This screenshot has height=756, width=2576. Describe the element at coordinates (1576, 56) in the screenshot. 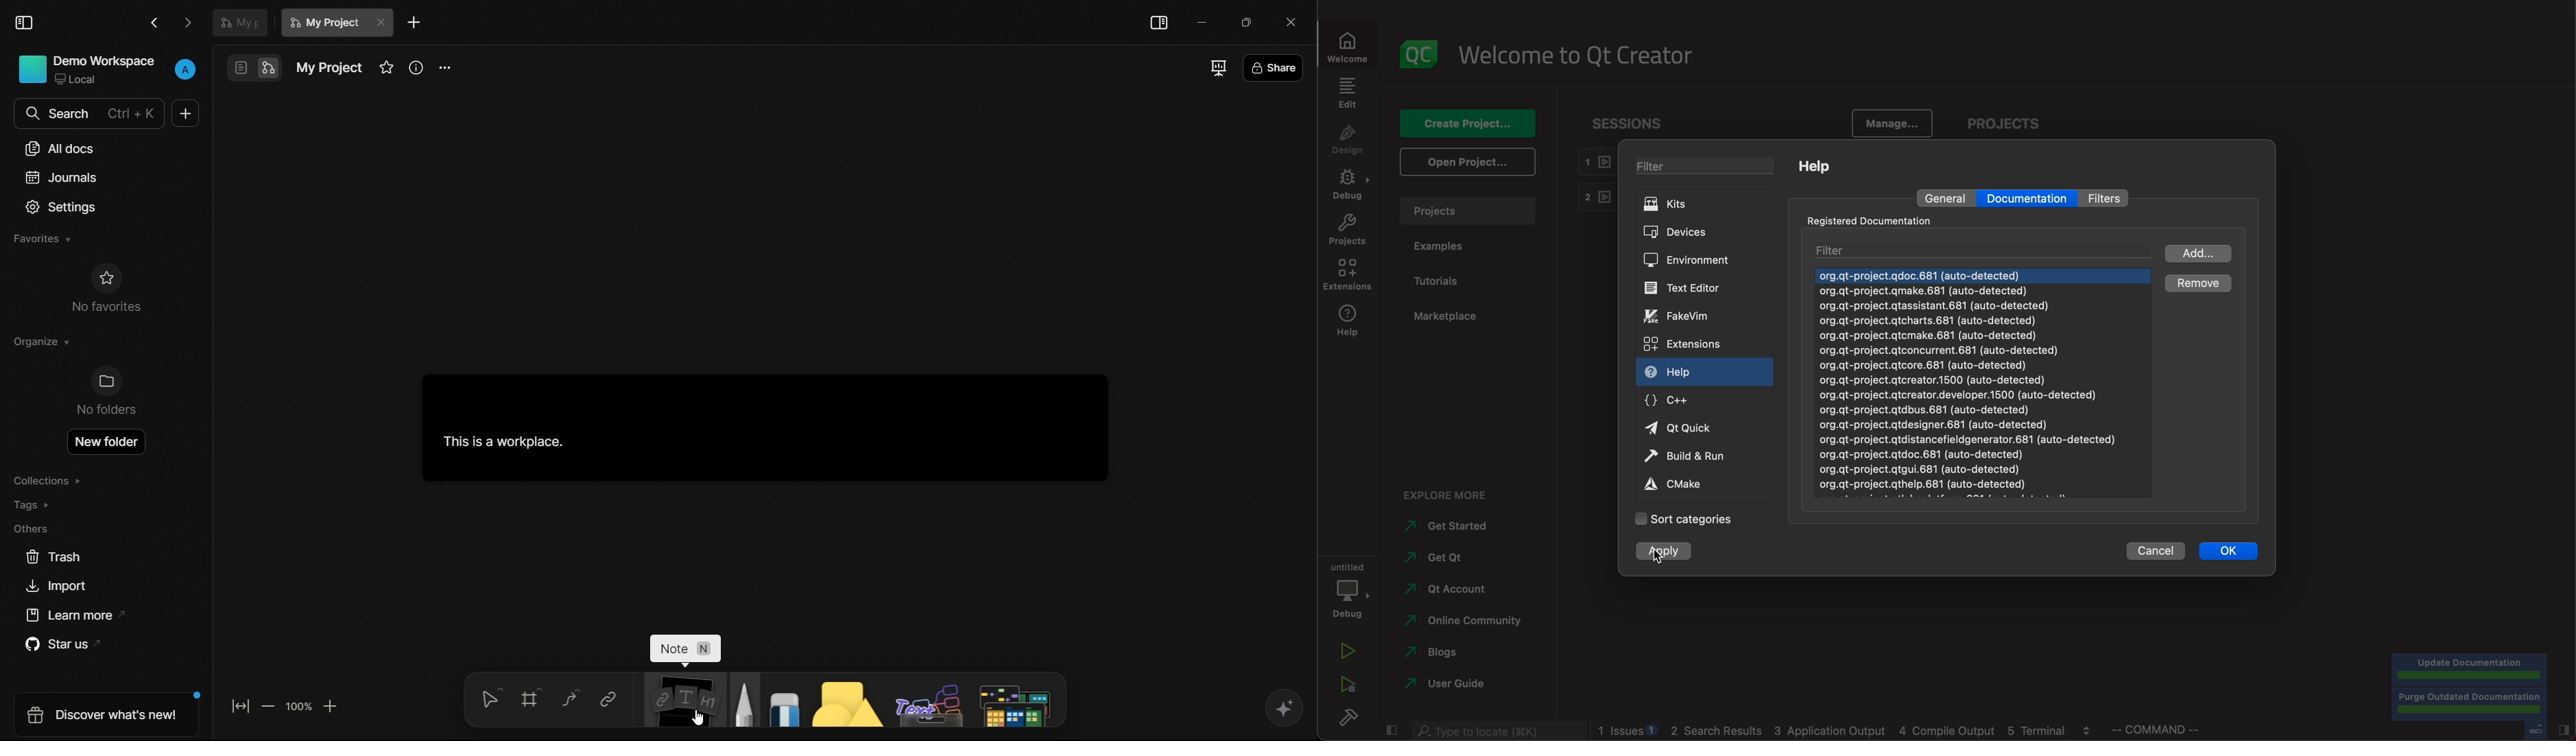

I see `welcome` at that location.